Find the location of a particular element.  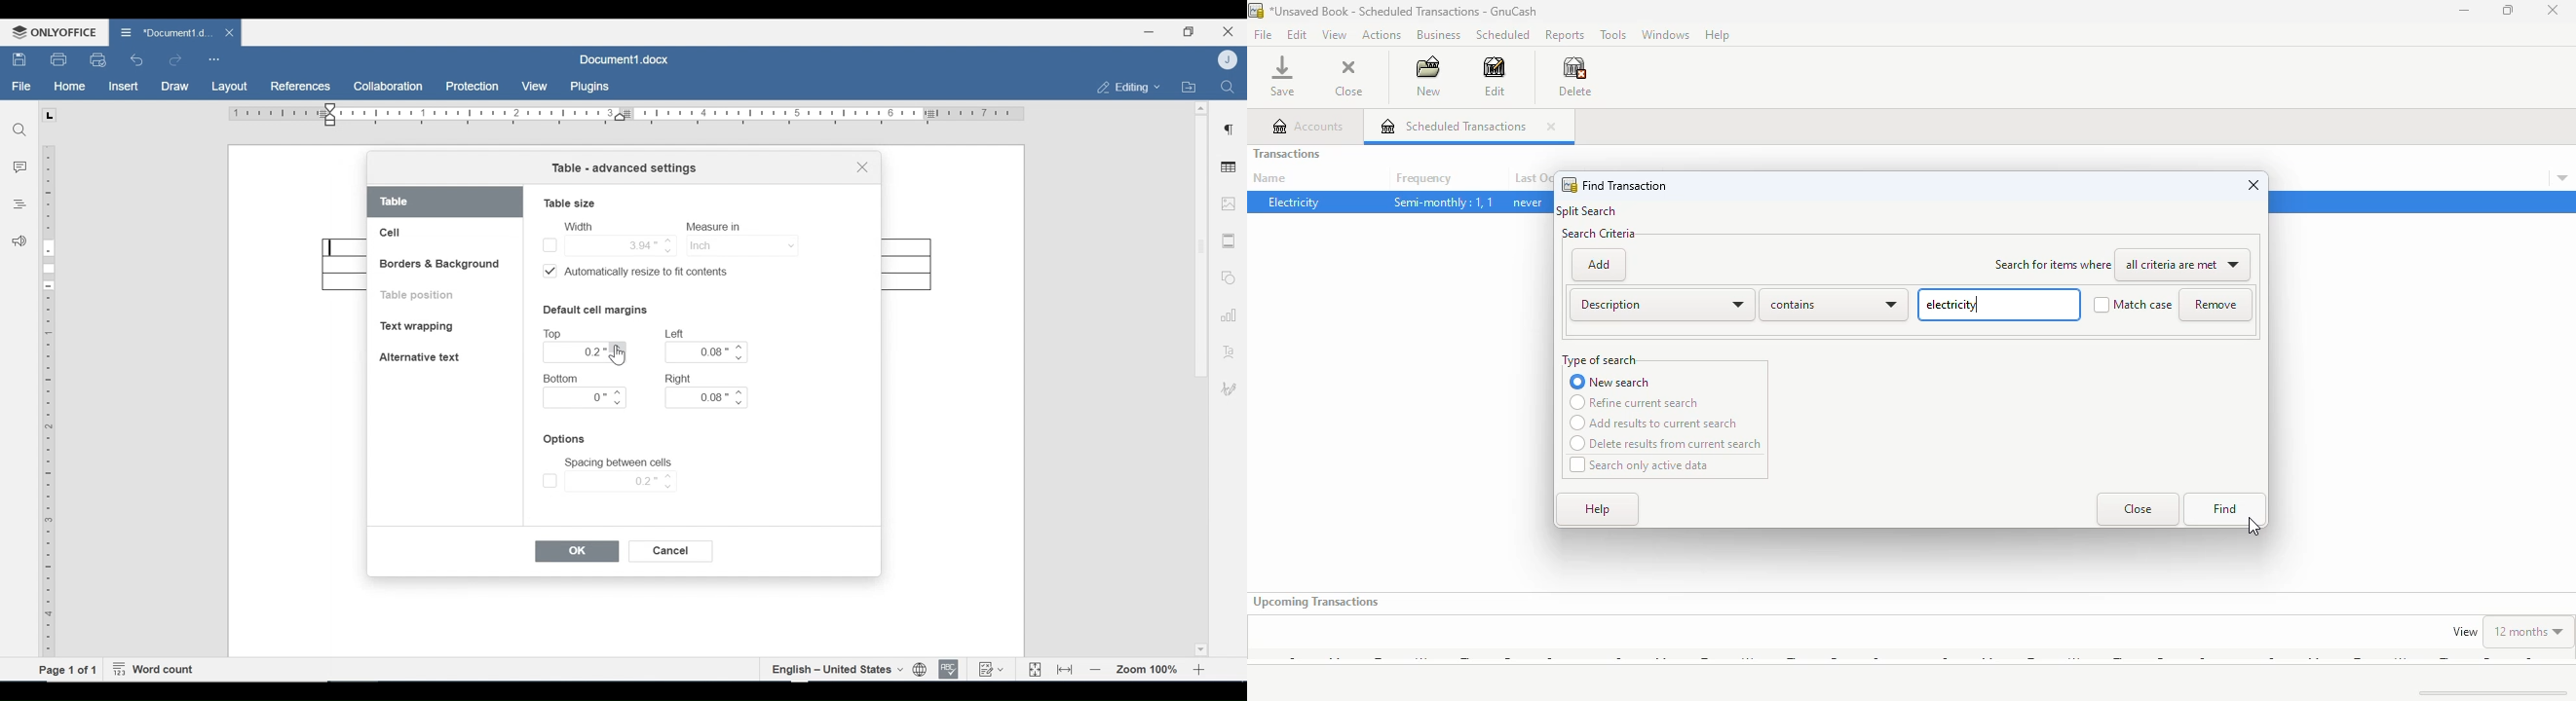

Comment is located at coordinates (20, 169).